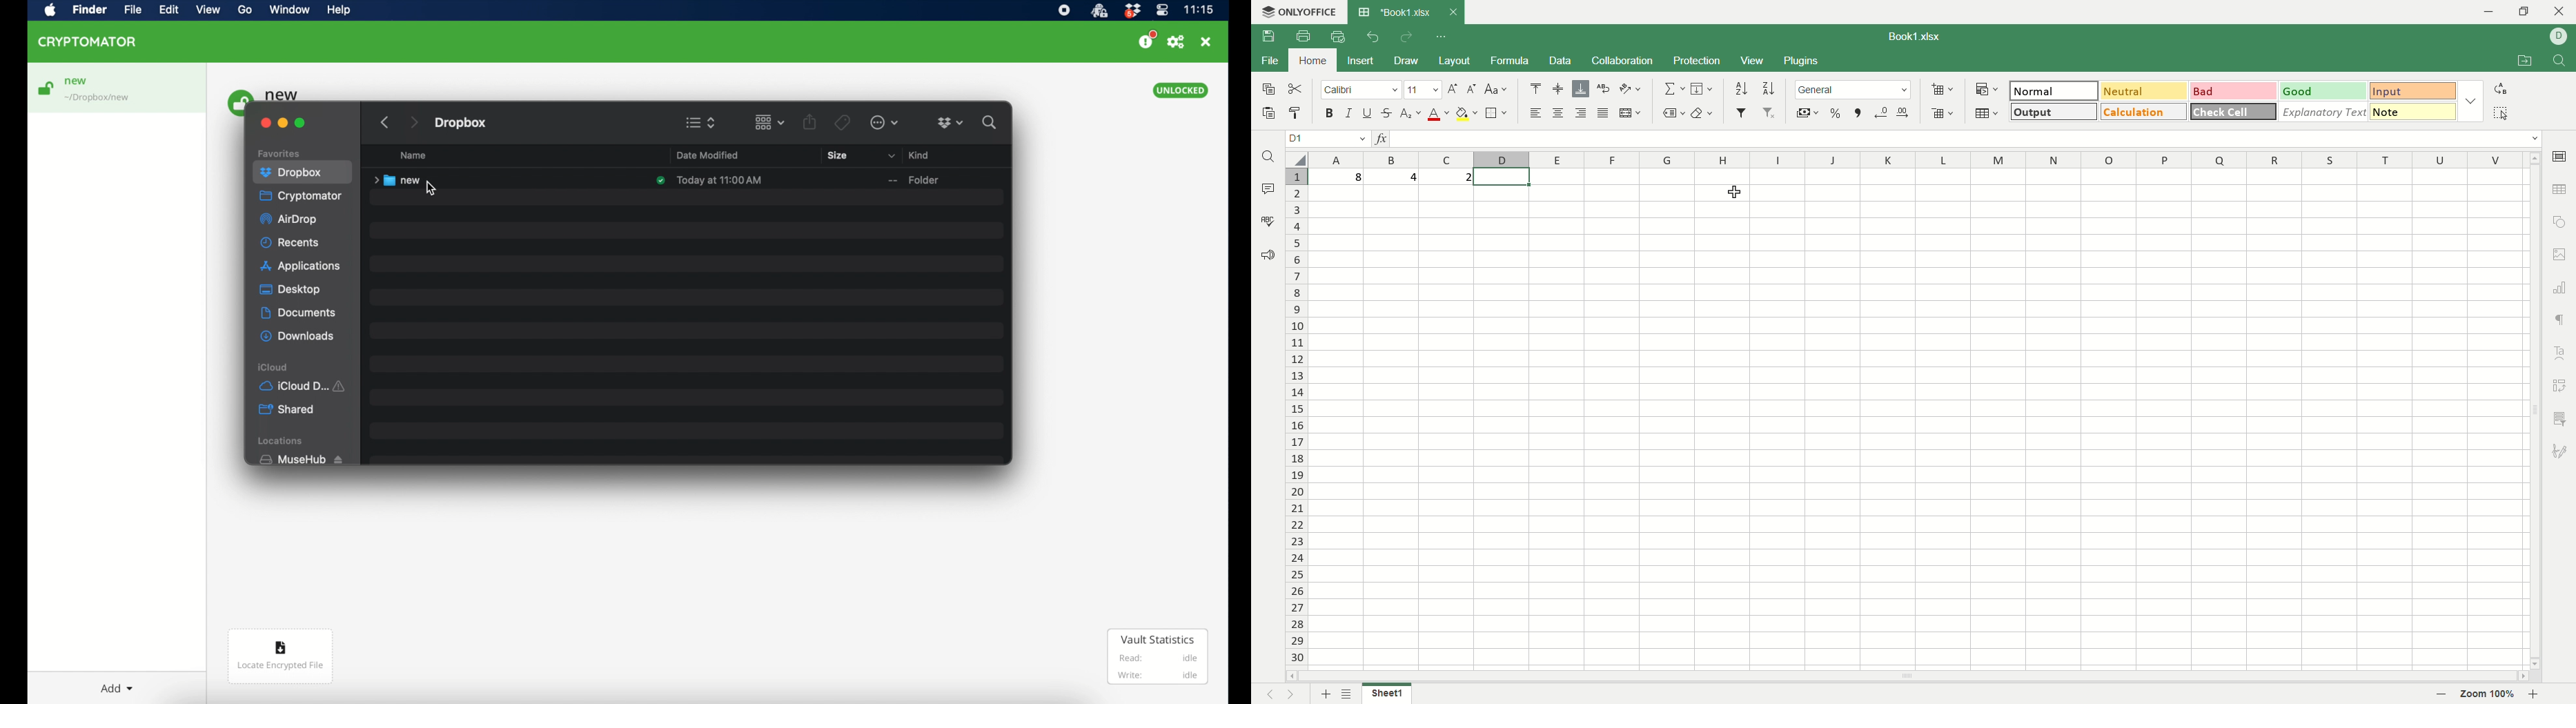 The width and height of the screenshot is (2576, 728). What do you see at coordinates (1361, 90) in the screenshot?
I see `font name` at bounding box center [1361, 90].